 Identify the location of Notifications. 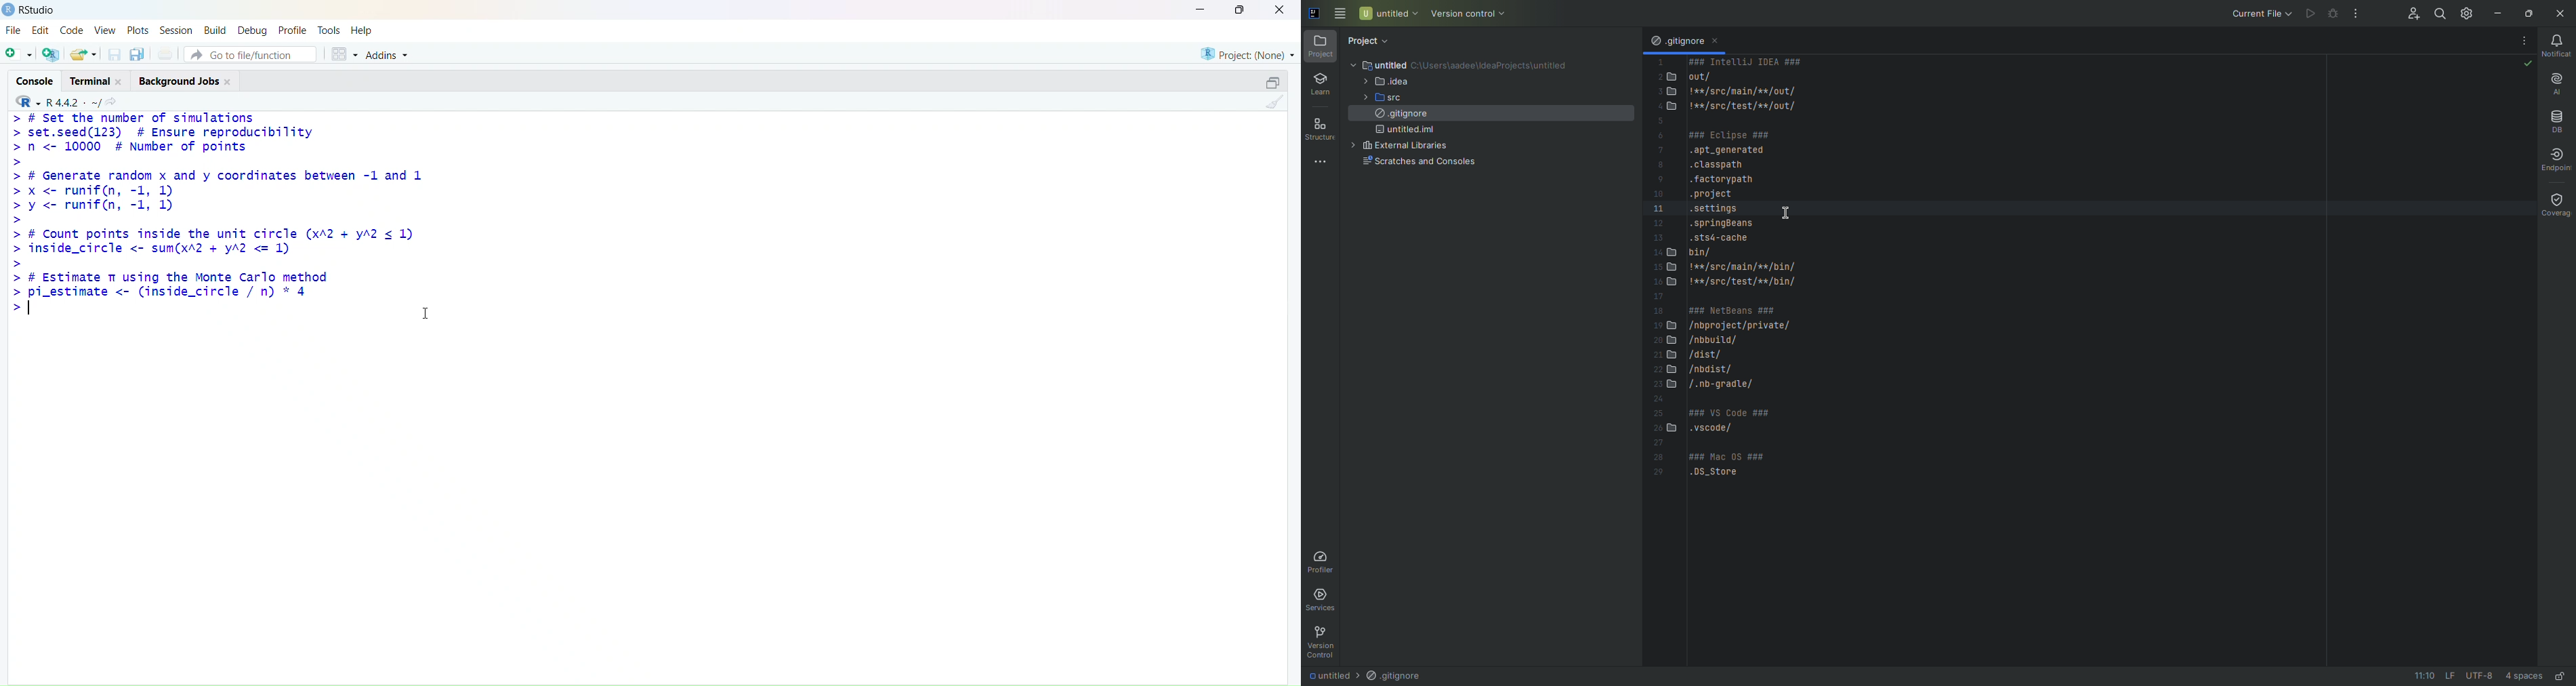
(2560, 47).